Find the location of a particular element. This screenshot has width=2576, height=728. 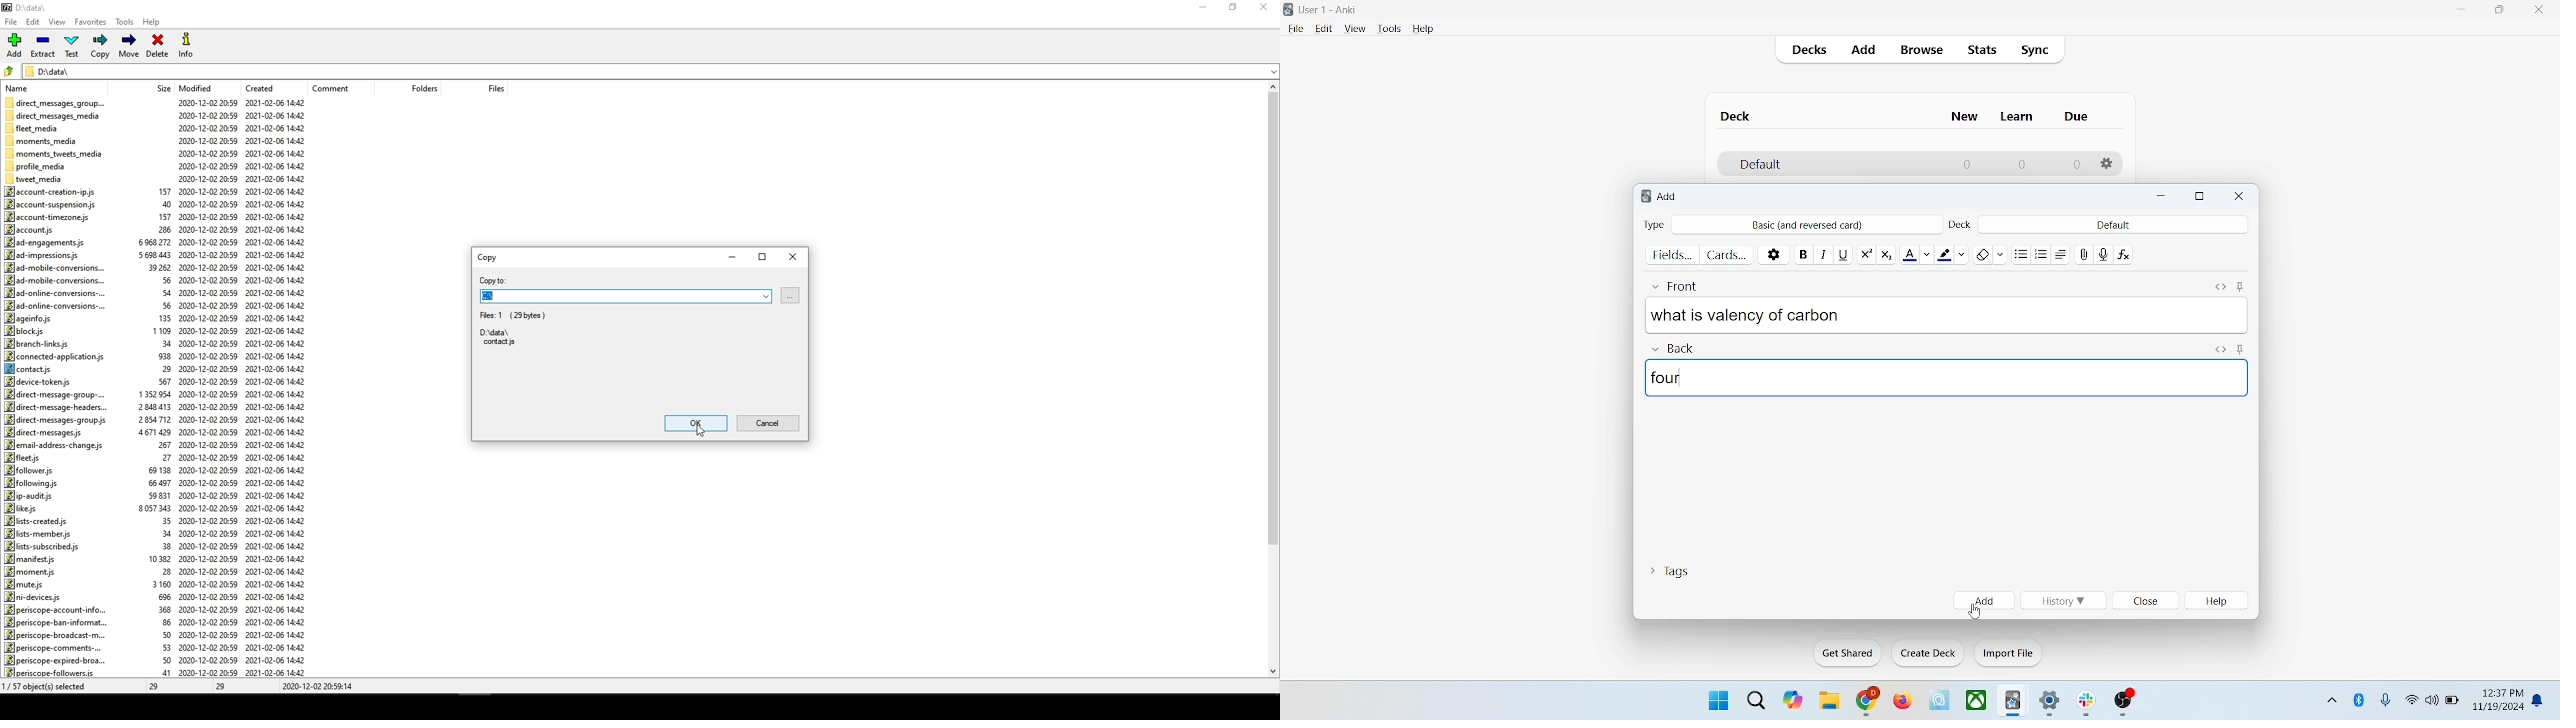

file is located at coordinates (1295, 29).